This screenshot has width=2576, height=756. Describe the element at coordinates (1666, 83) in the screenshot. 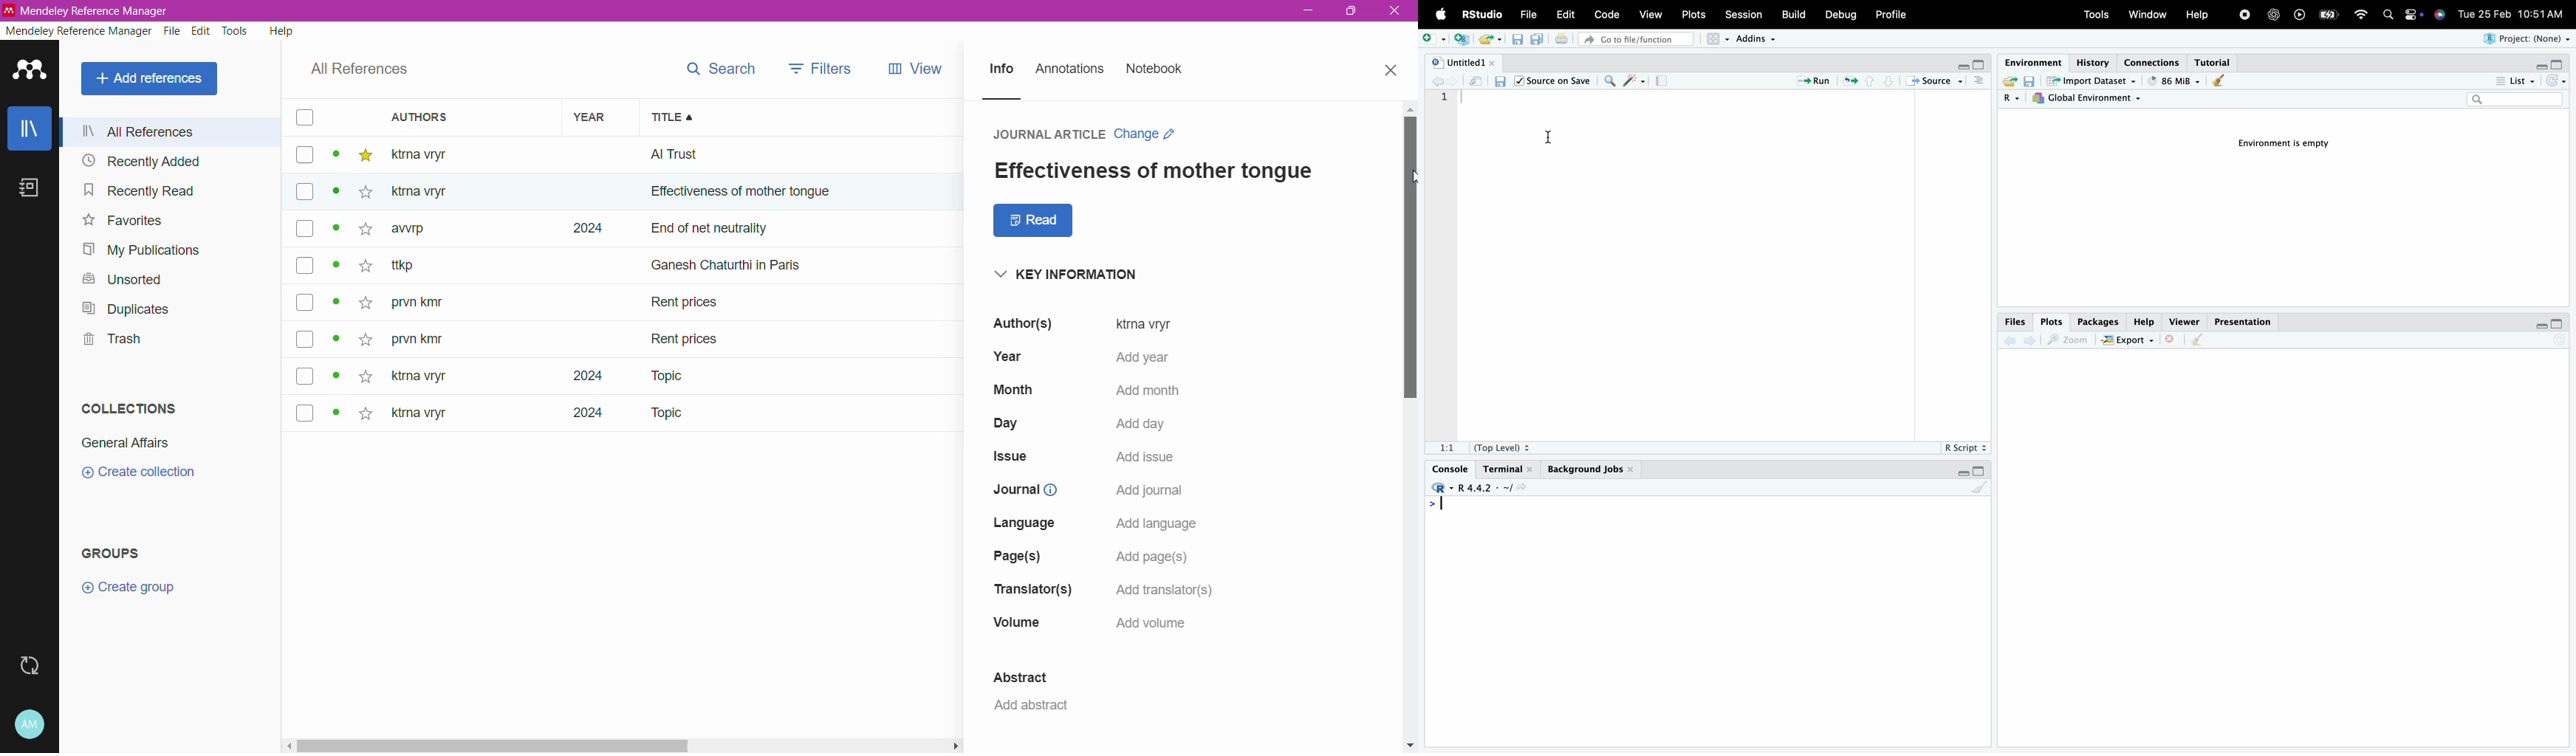

I see `notebook` at that location.